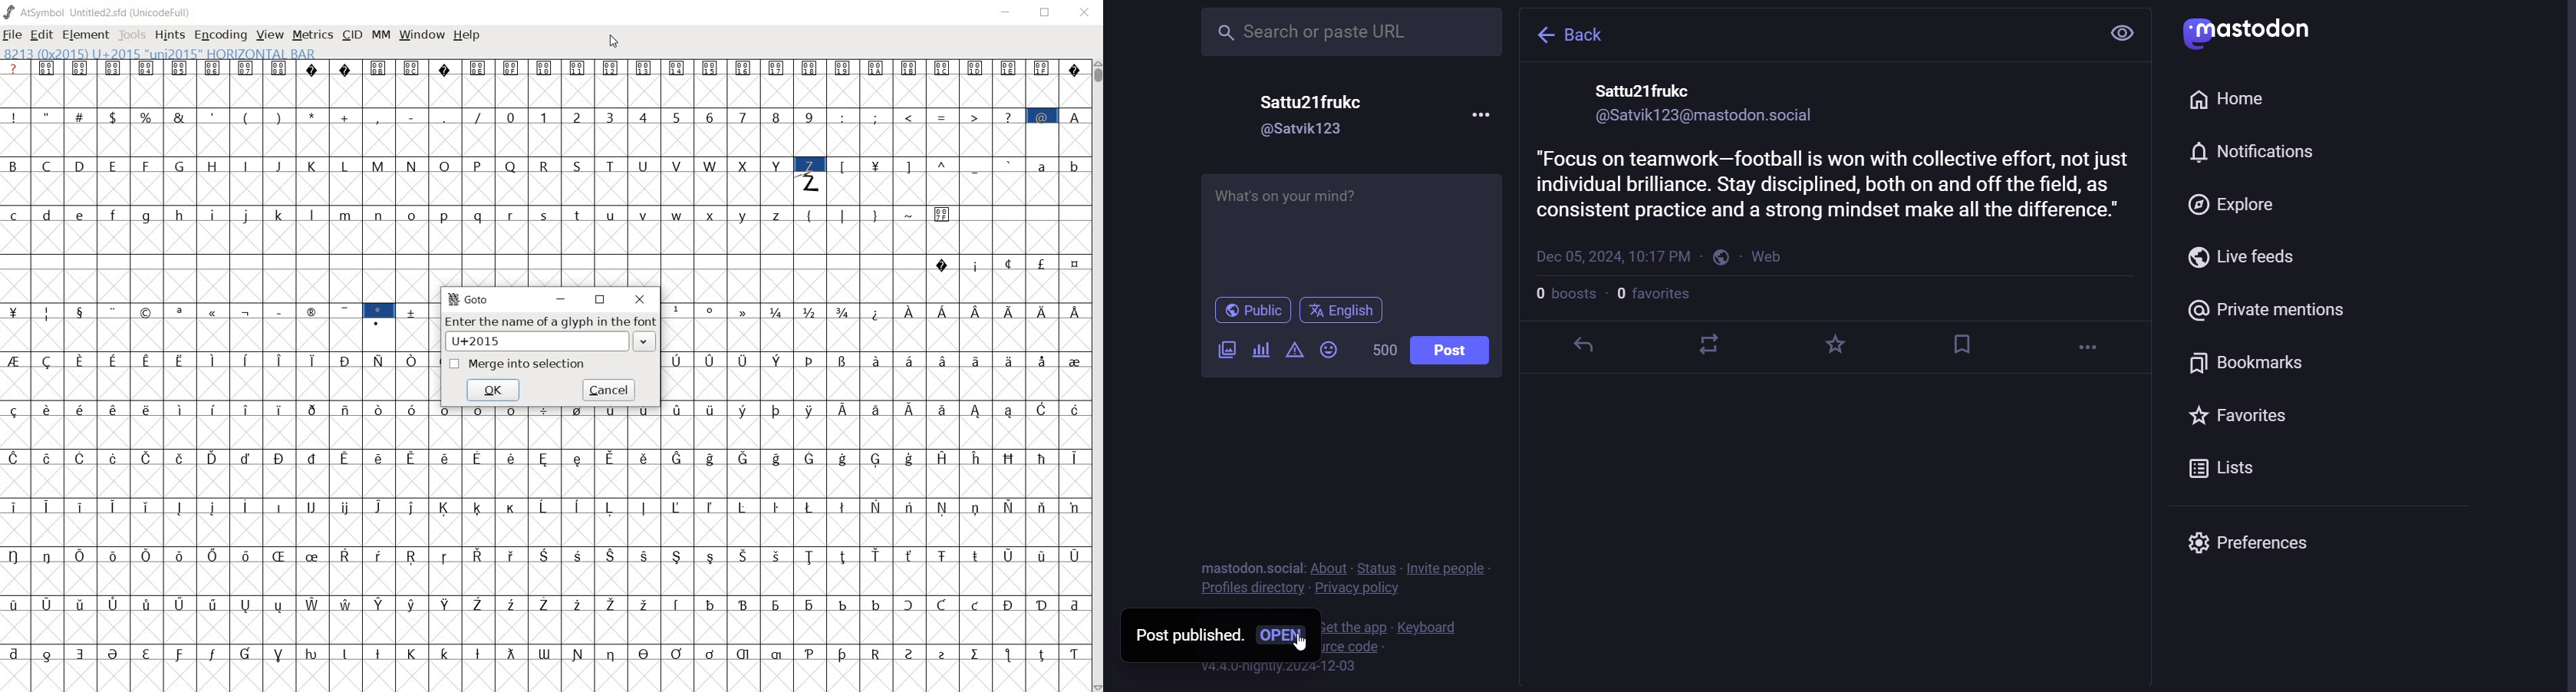 Image resolution: width=2576 pixels, height=700 pixels. What do you see at coordinates (1719, 257) in the screenshot?
I see `public` at bounding box center [1719, 257].